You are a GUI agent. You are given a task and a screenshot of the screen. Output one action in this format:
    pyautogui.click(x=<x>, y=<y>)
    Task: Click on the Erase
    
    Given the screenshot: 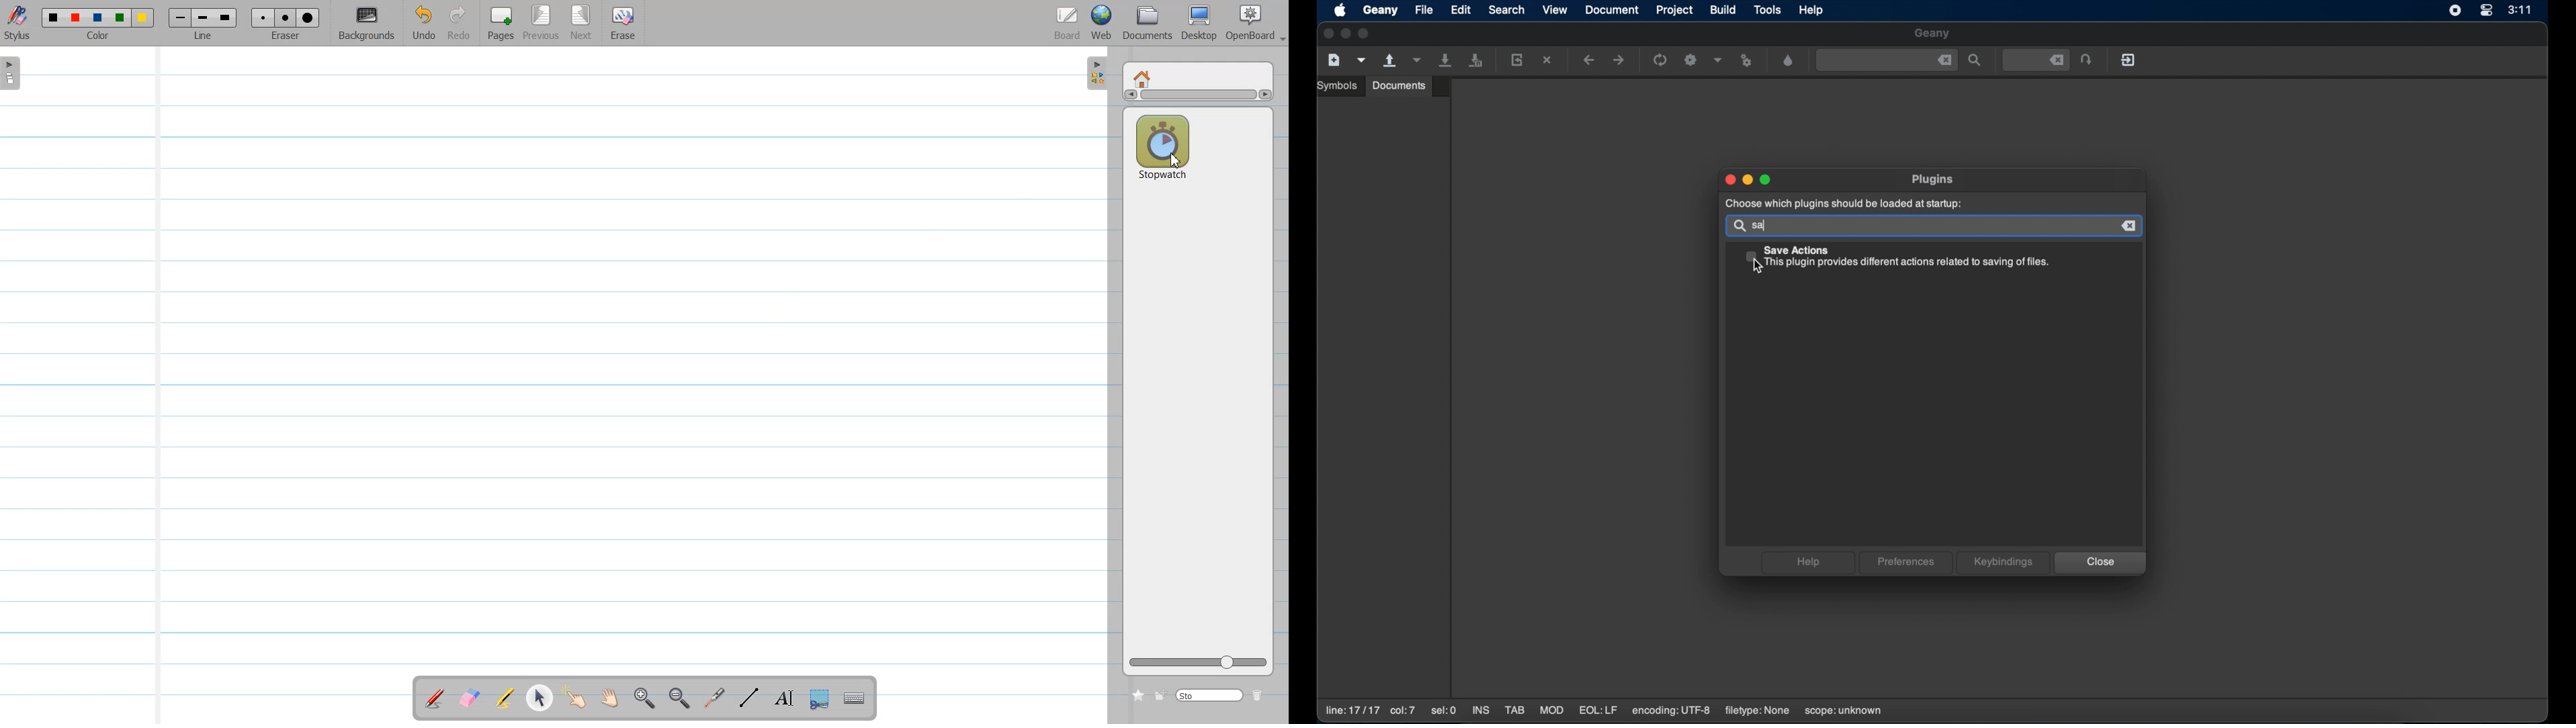 What is the action you would take?
    pyautogui.click(x=623, y=24)
    